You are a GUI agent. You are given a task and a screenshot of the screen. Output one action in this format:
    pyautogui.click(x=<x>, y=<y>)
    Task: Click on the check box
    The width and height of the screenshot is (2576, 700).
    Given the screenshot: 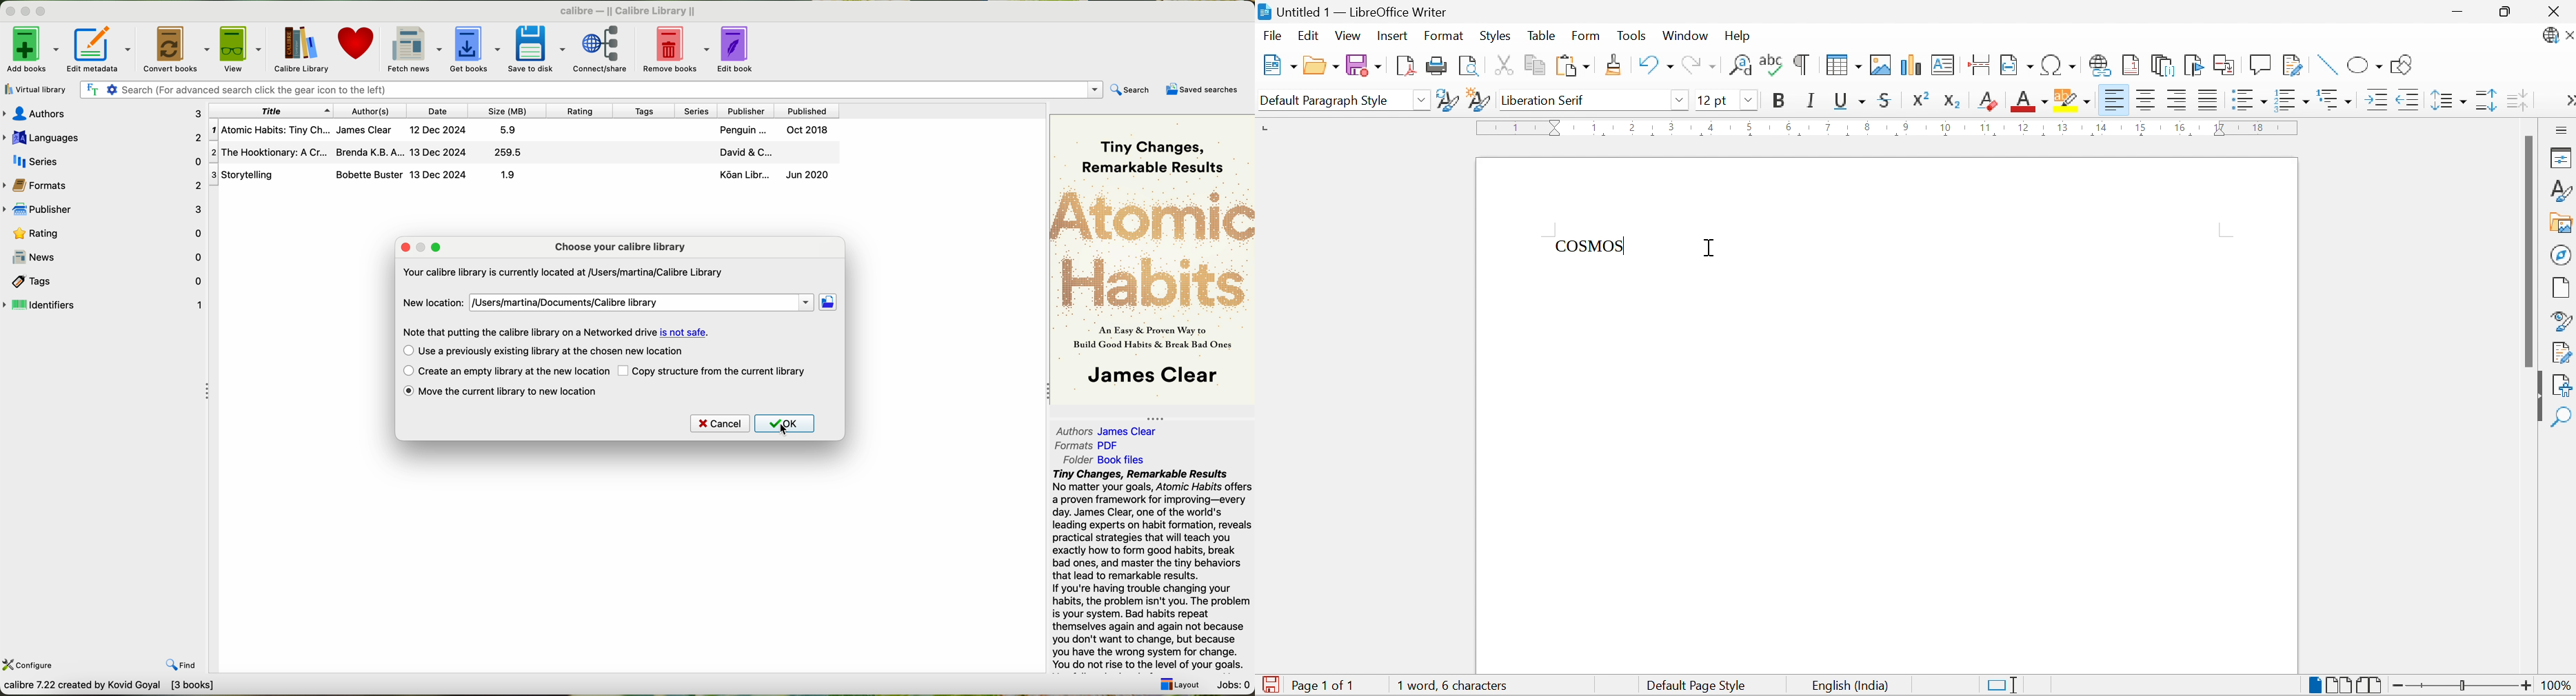 What is the action you would take?
    pyautogui.click(x=408, y=391)
    